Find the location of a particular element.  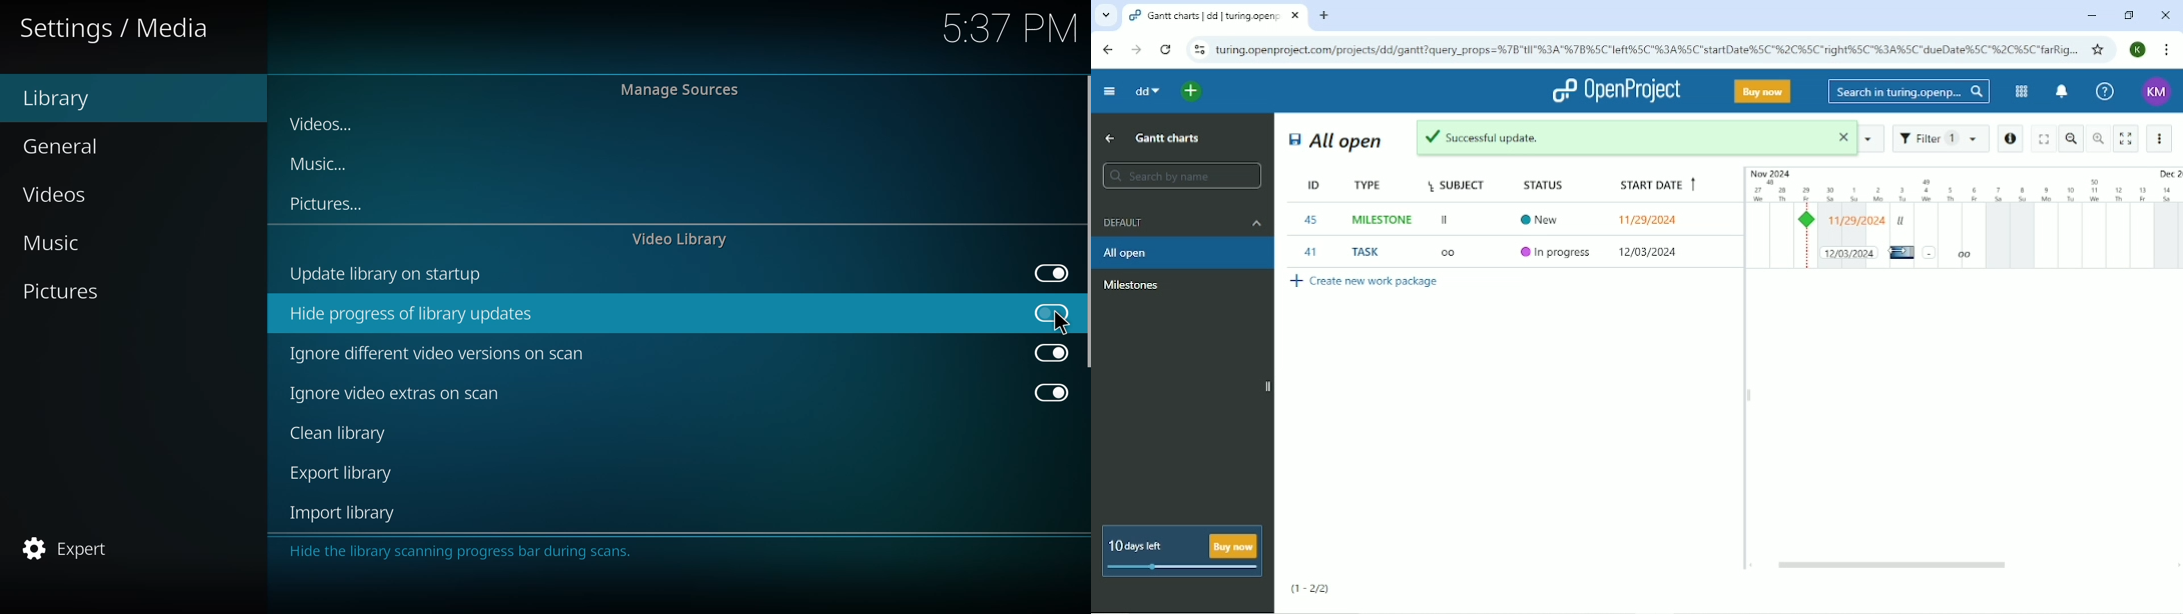

videos is located at coordinates (325, 124).